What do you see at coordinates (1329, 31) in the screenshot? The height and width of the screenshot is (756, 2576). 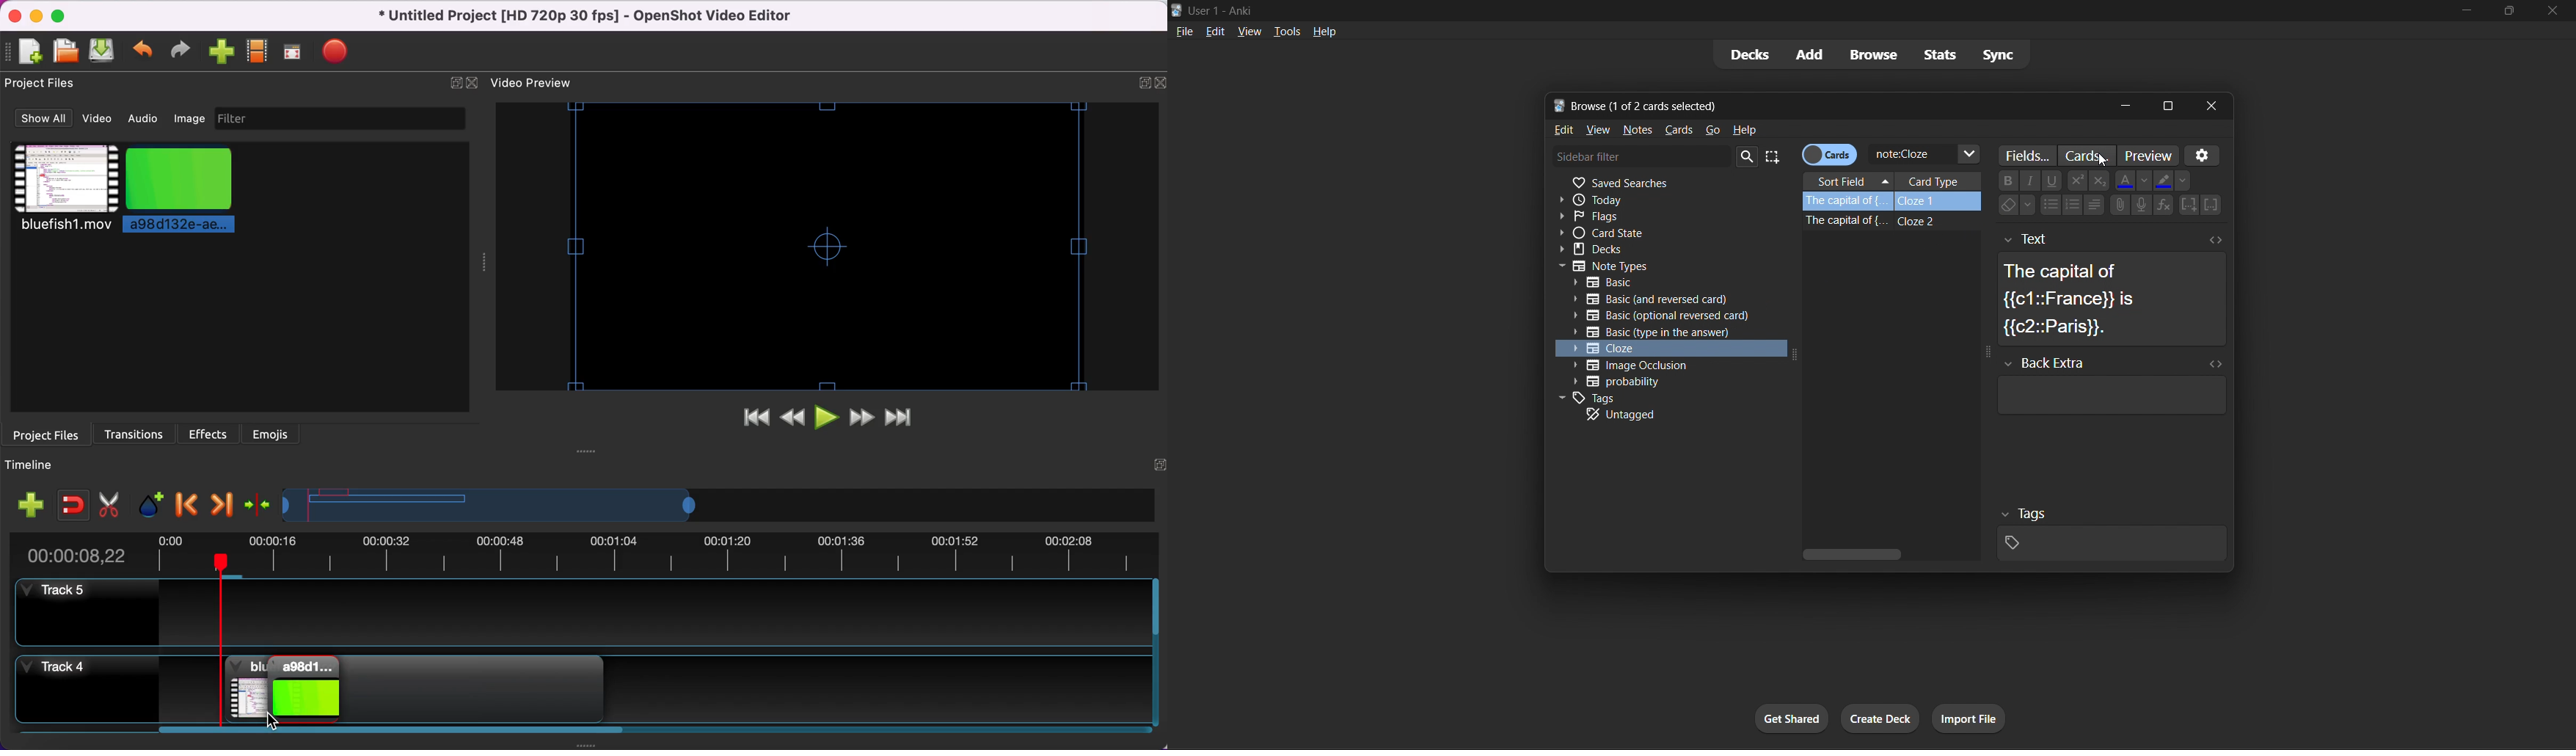 I see `help` at bounding box center [1329, 31].